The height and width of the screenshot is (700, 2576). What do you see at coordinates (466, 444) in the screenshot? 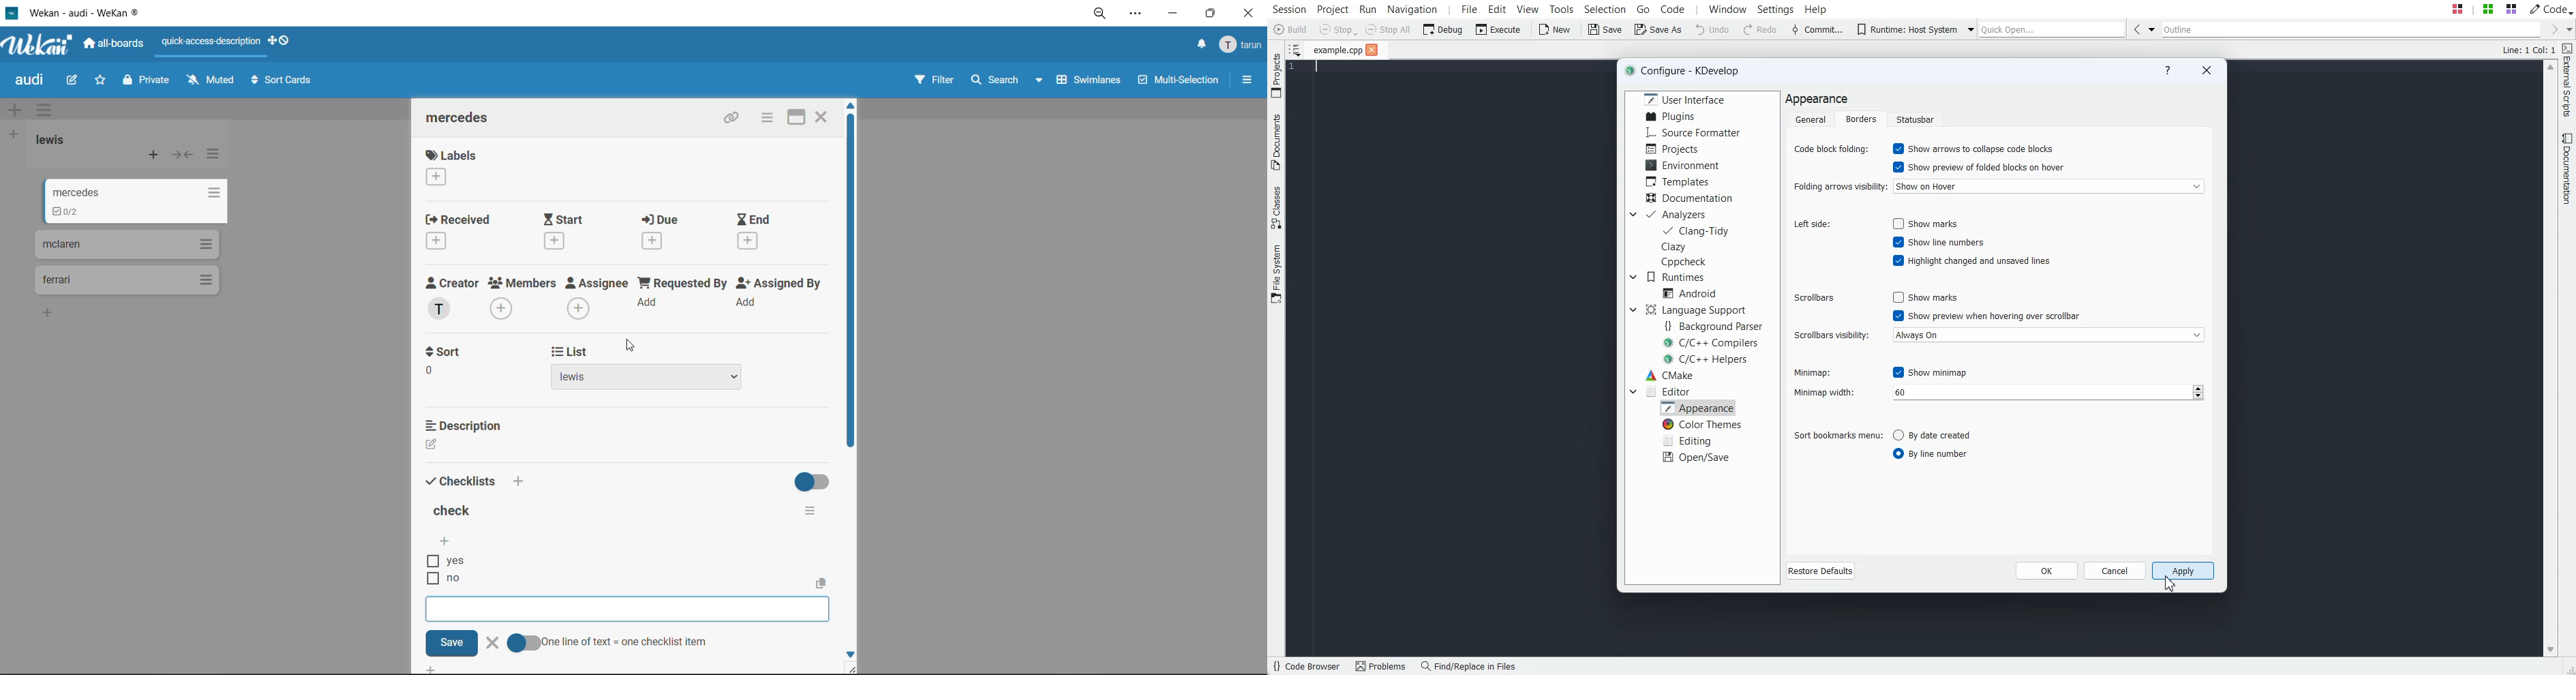
I see `description` at bounding box center [466, 444].